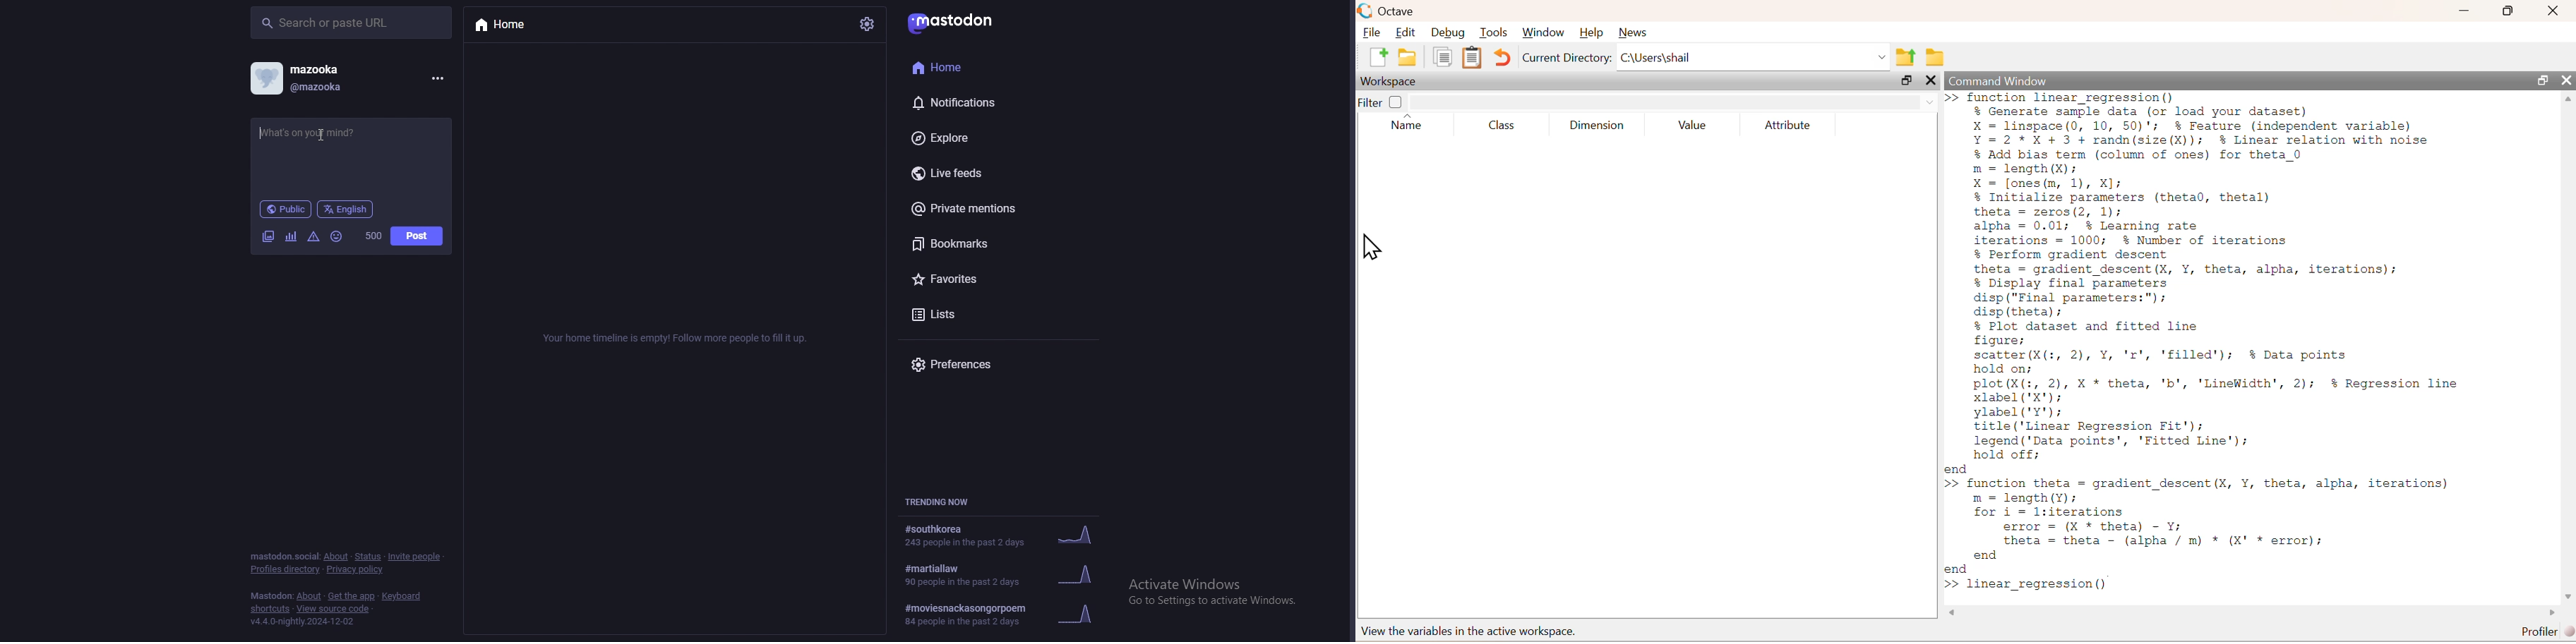 The image size is (2576, 644). I want to click on view source code, so click(335, 609).